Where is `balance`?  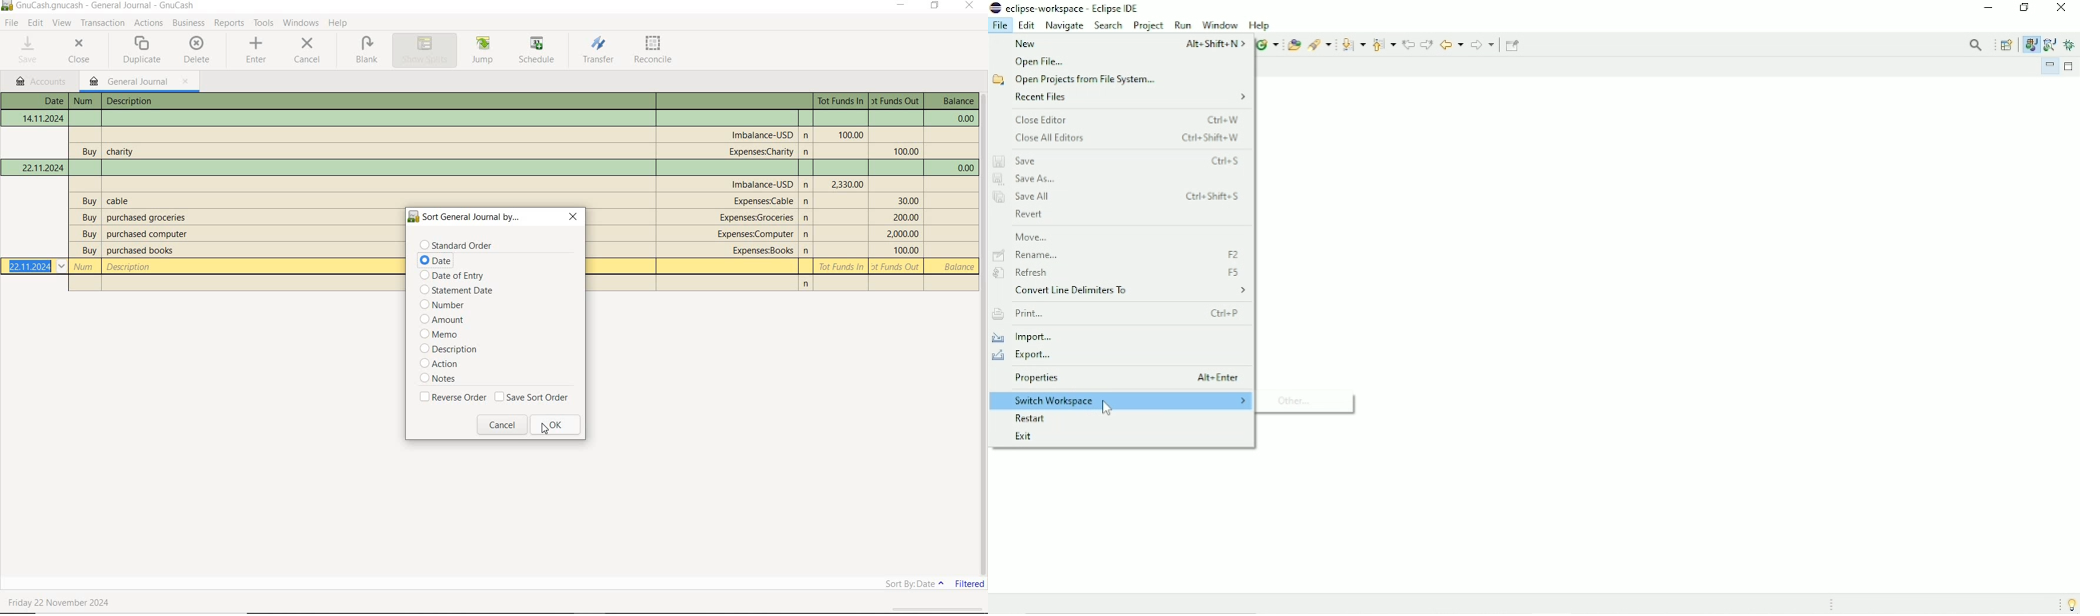 balance is located at coordinates (957, 268).